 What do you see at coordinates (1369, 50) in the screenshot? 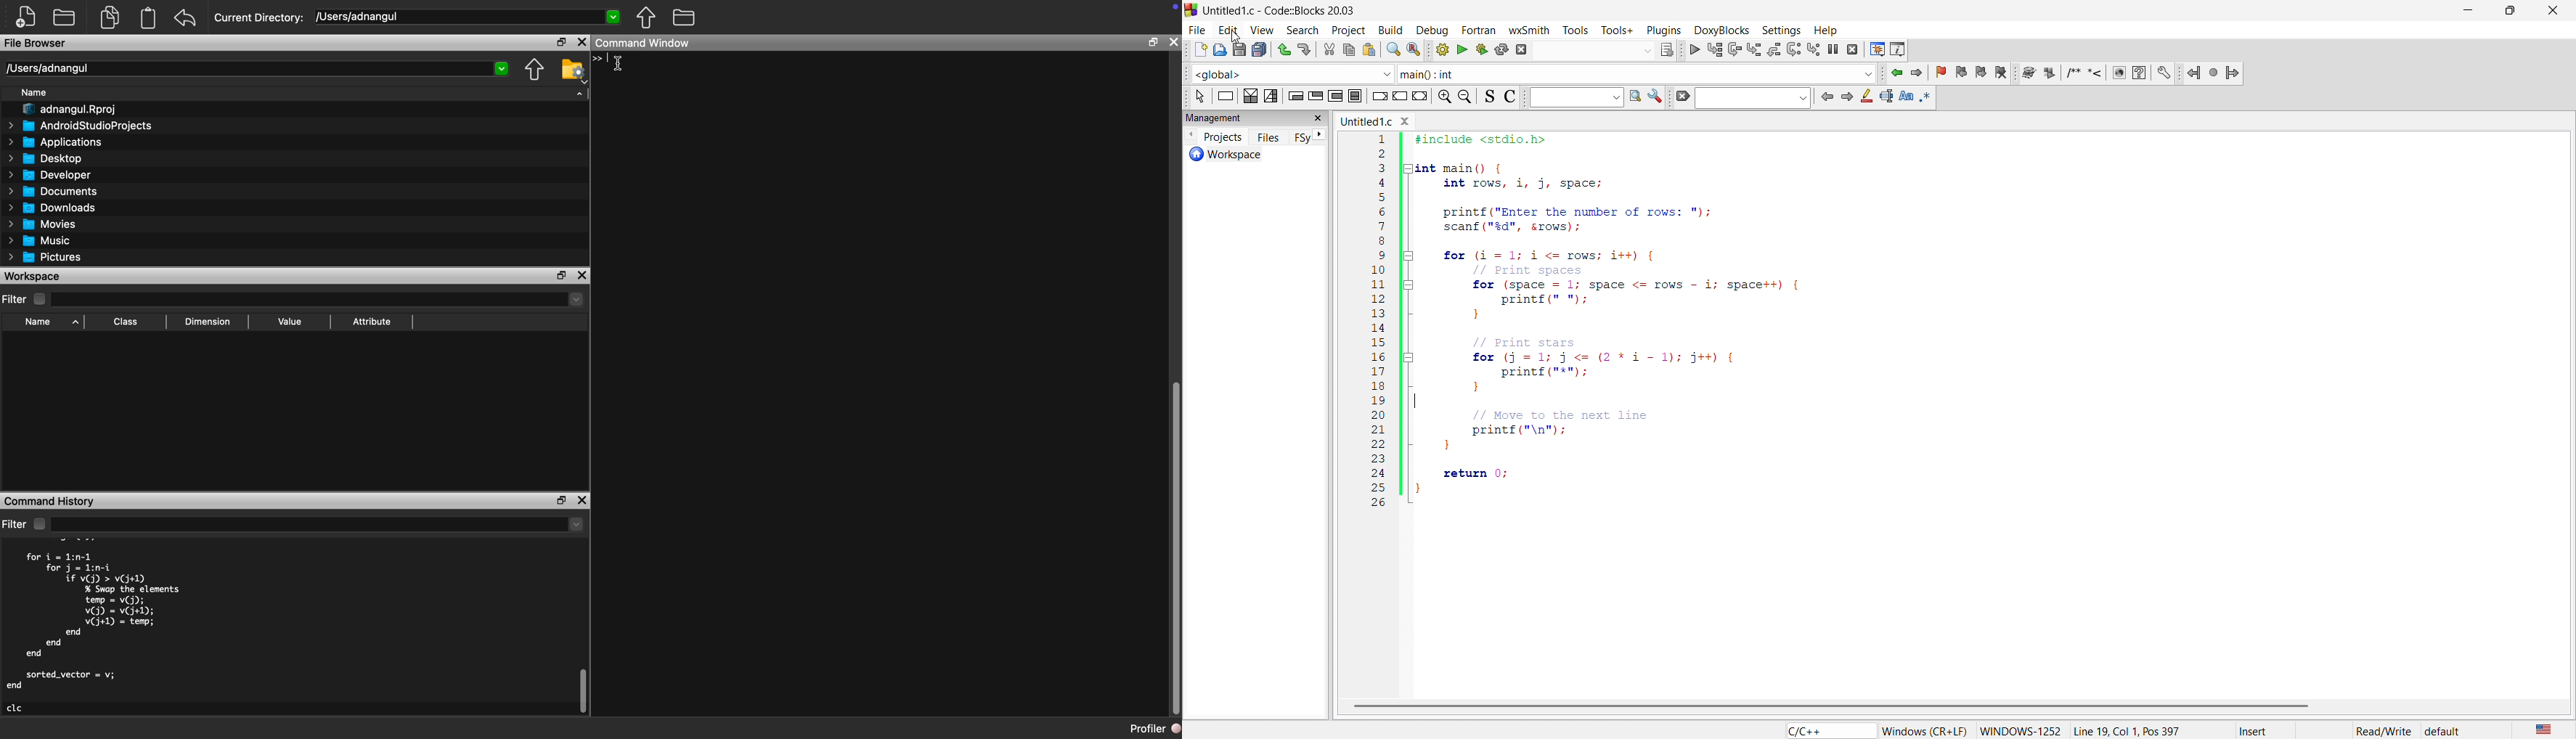
I see `paste` at bounding box center [1369, 50].